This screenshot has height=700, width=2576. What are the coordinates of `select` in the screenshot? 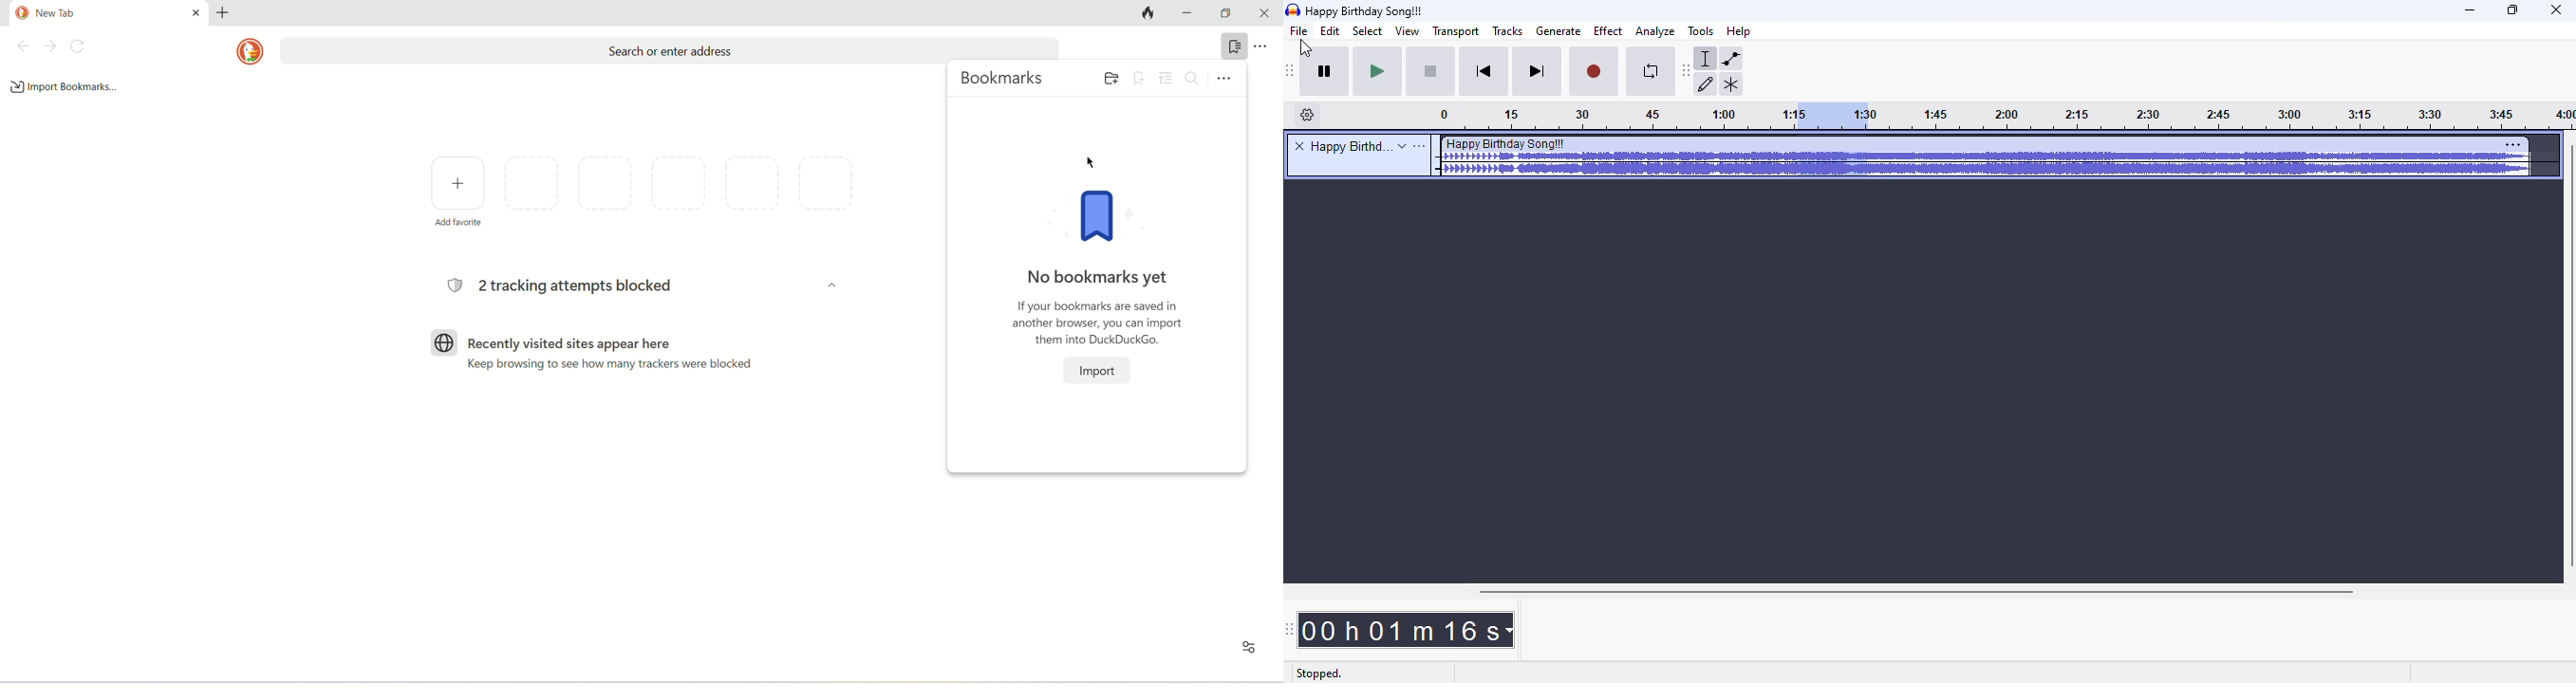 It's located at (1368, 31).